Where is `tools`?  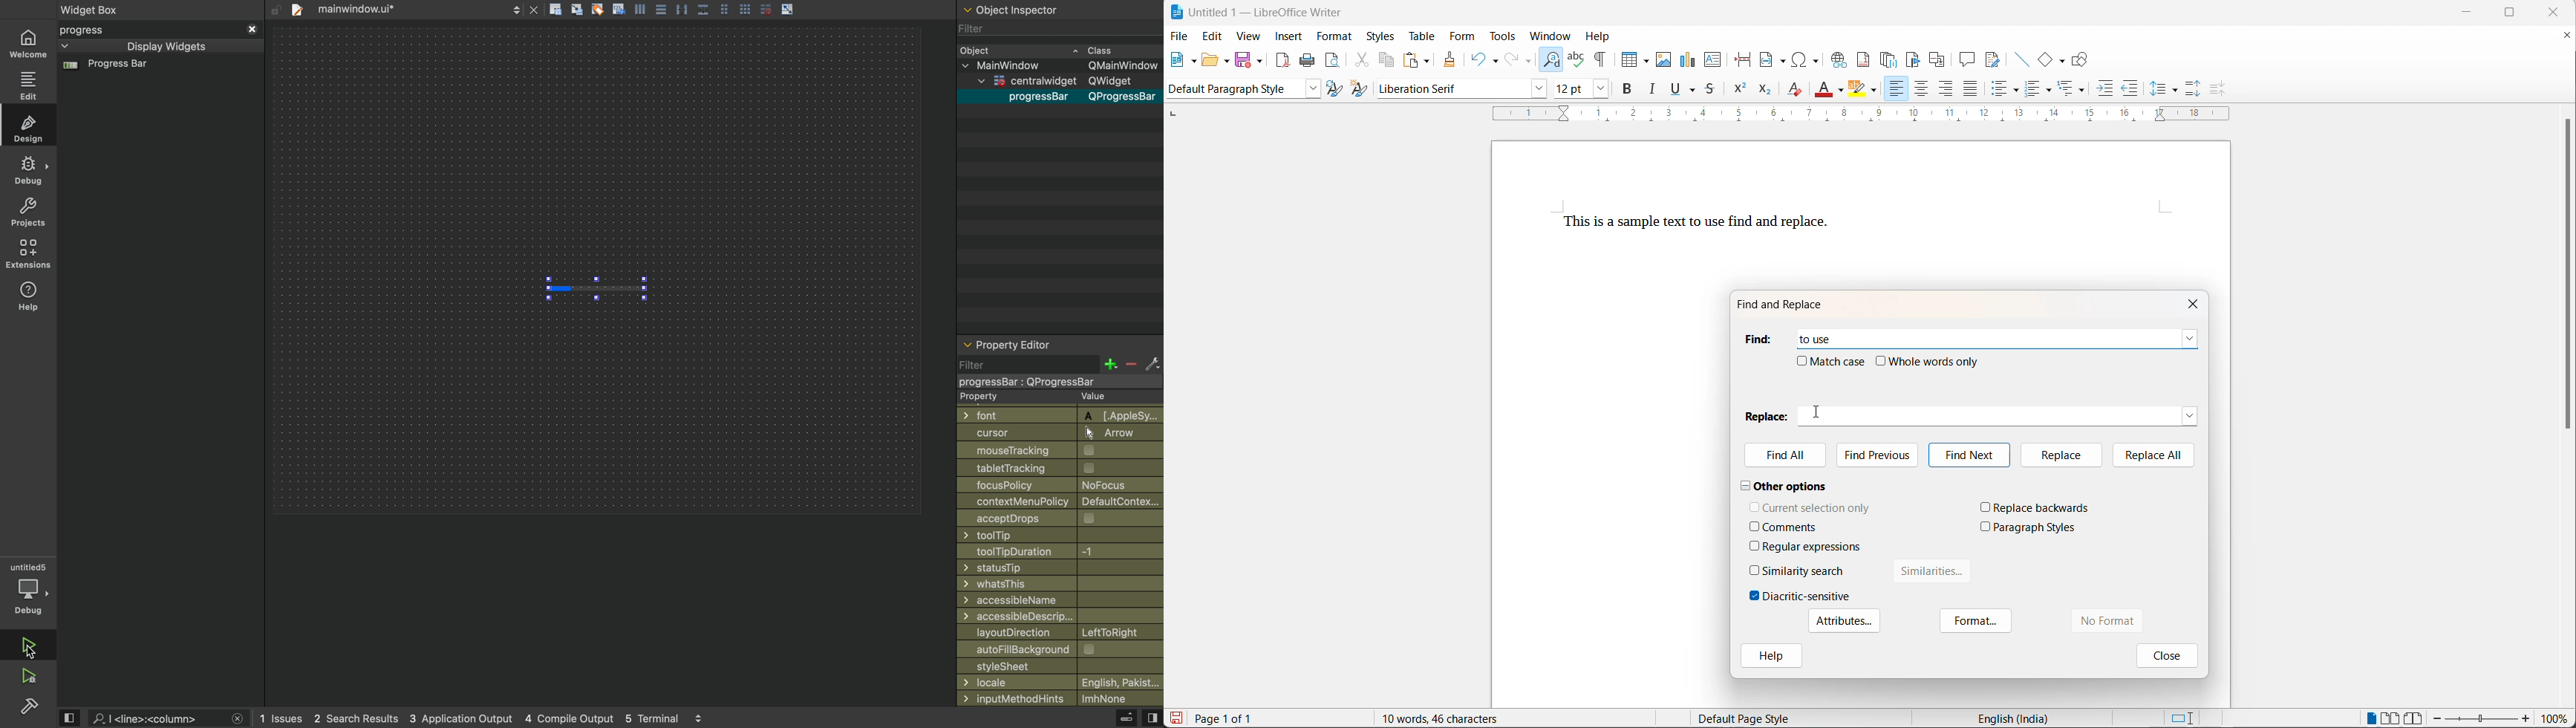 tools is located at coordinates (1505, 36).